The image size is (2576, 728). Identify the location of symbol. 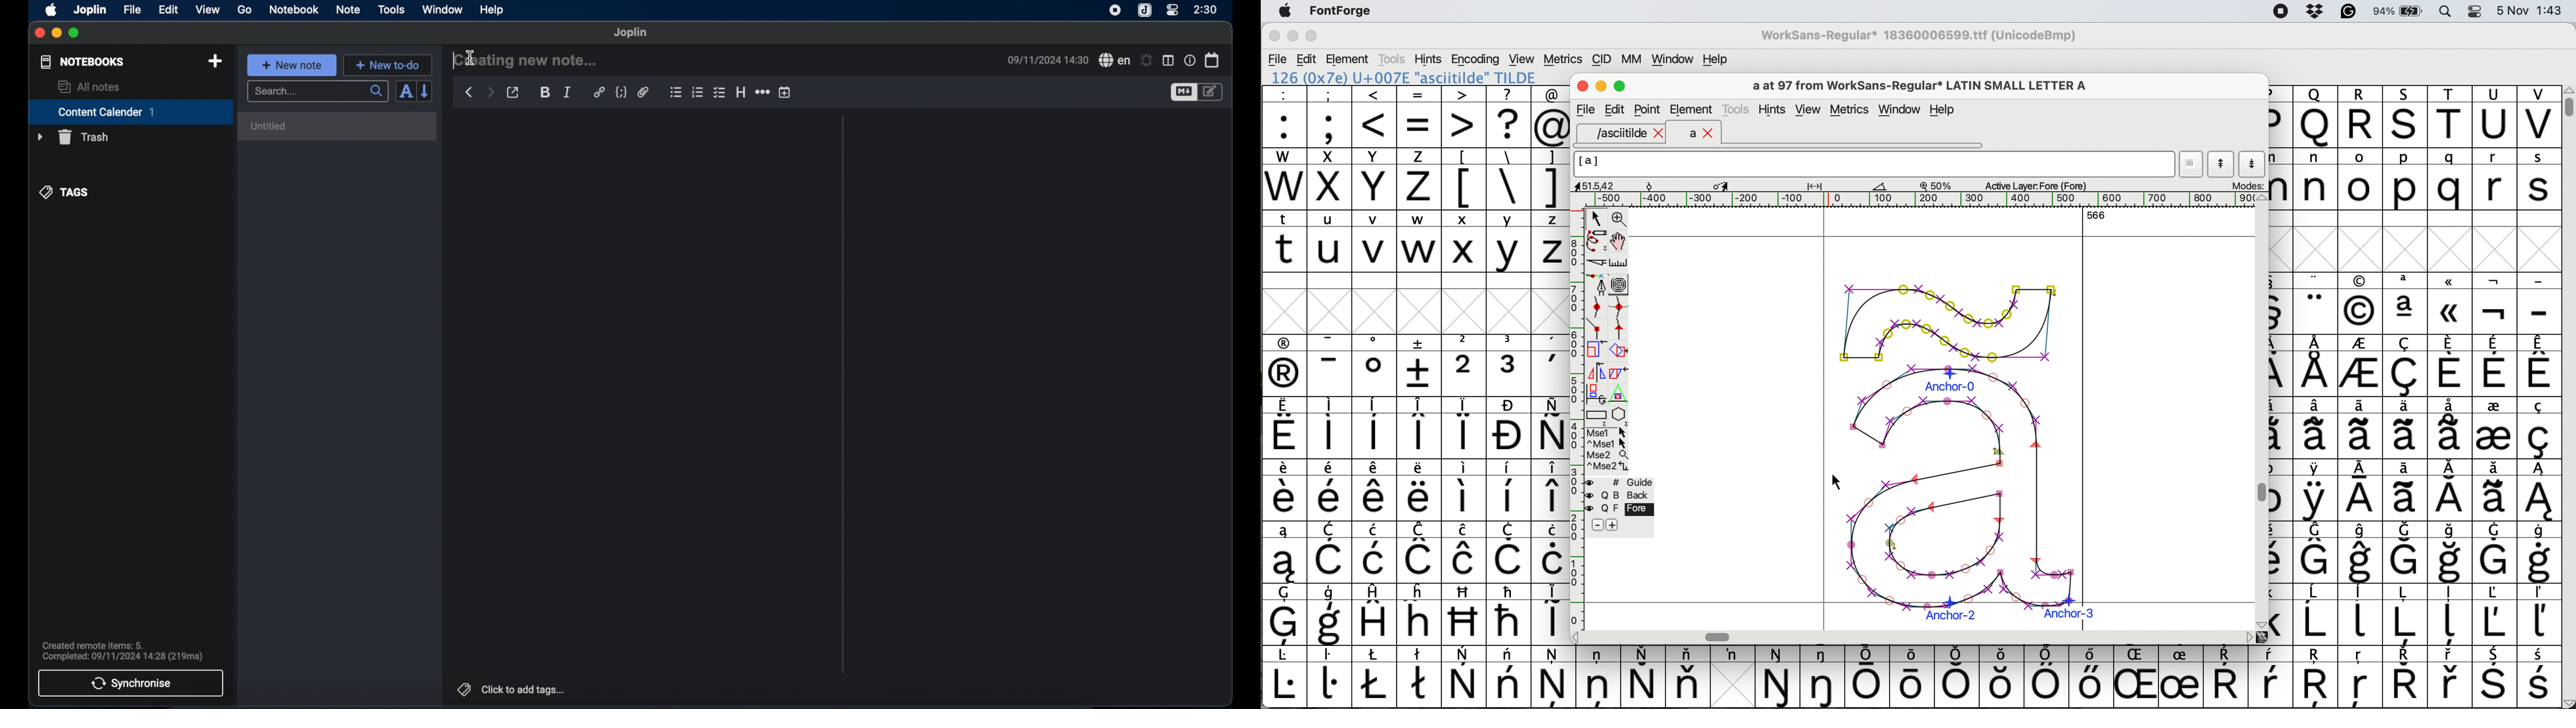
(2406, 553).